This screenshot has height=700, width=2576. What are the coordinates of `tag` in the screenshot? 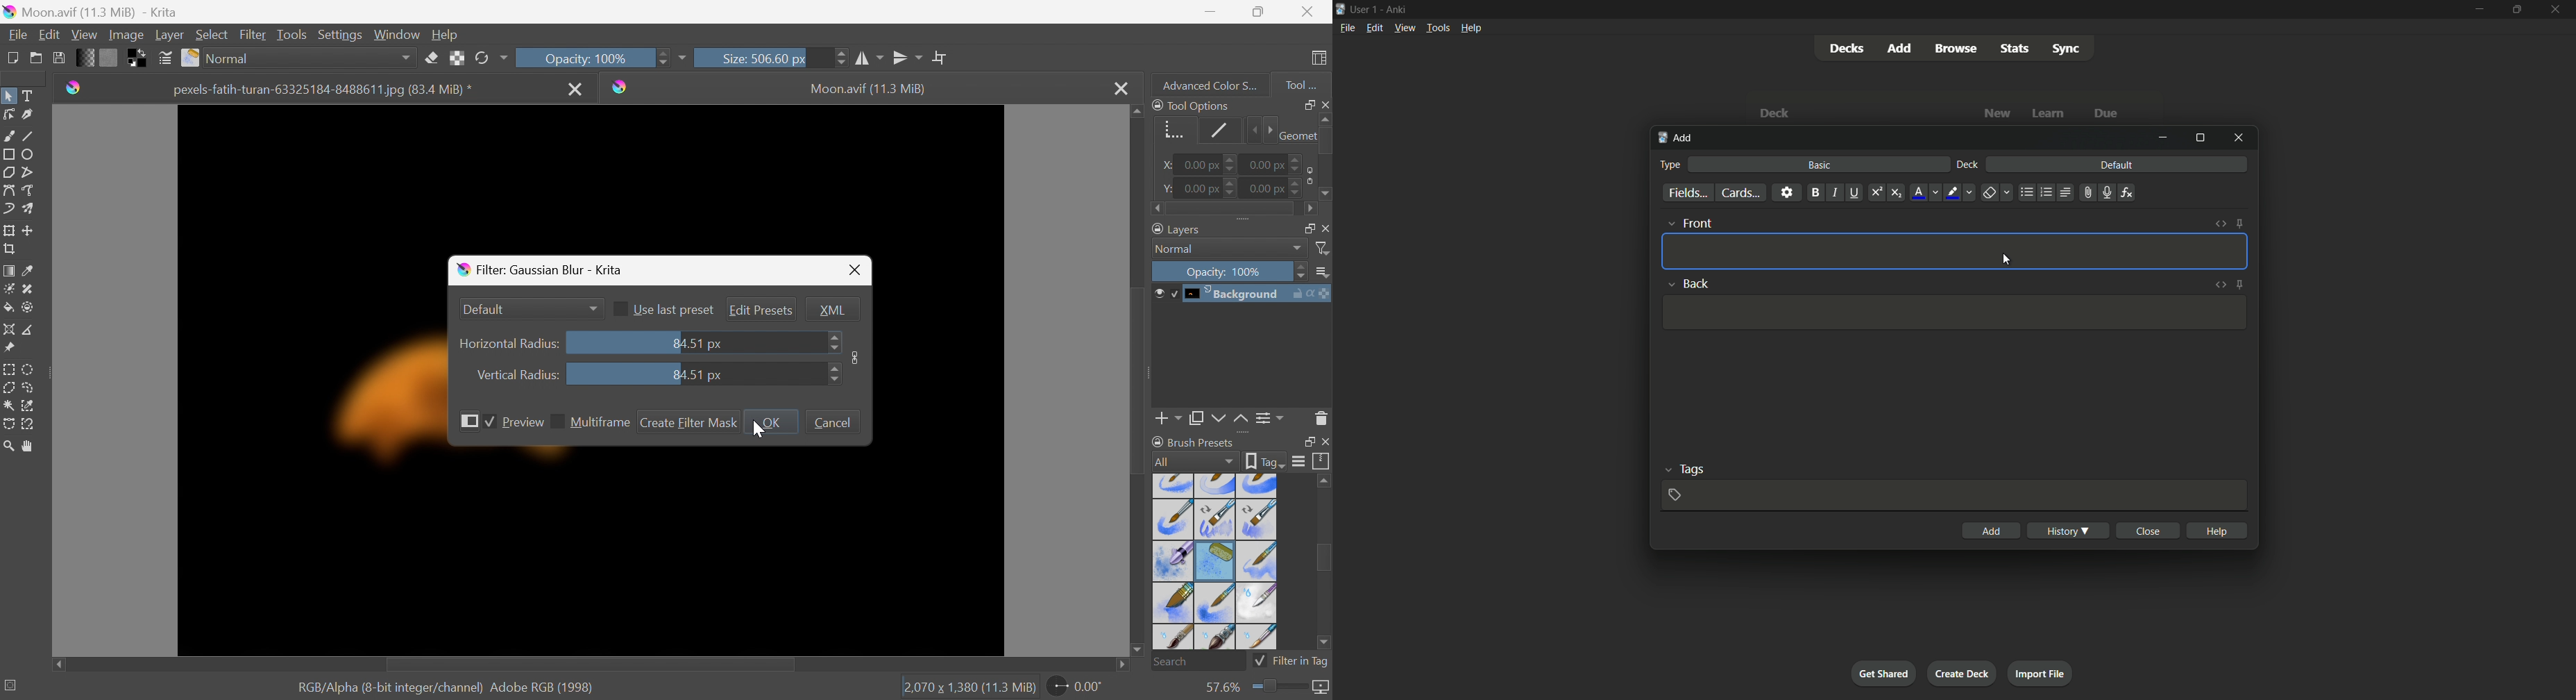 It's located at (1266, 462).